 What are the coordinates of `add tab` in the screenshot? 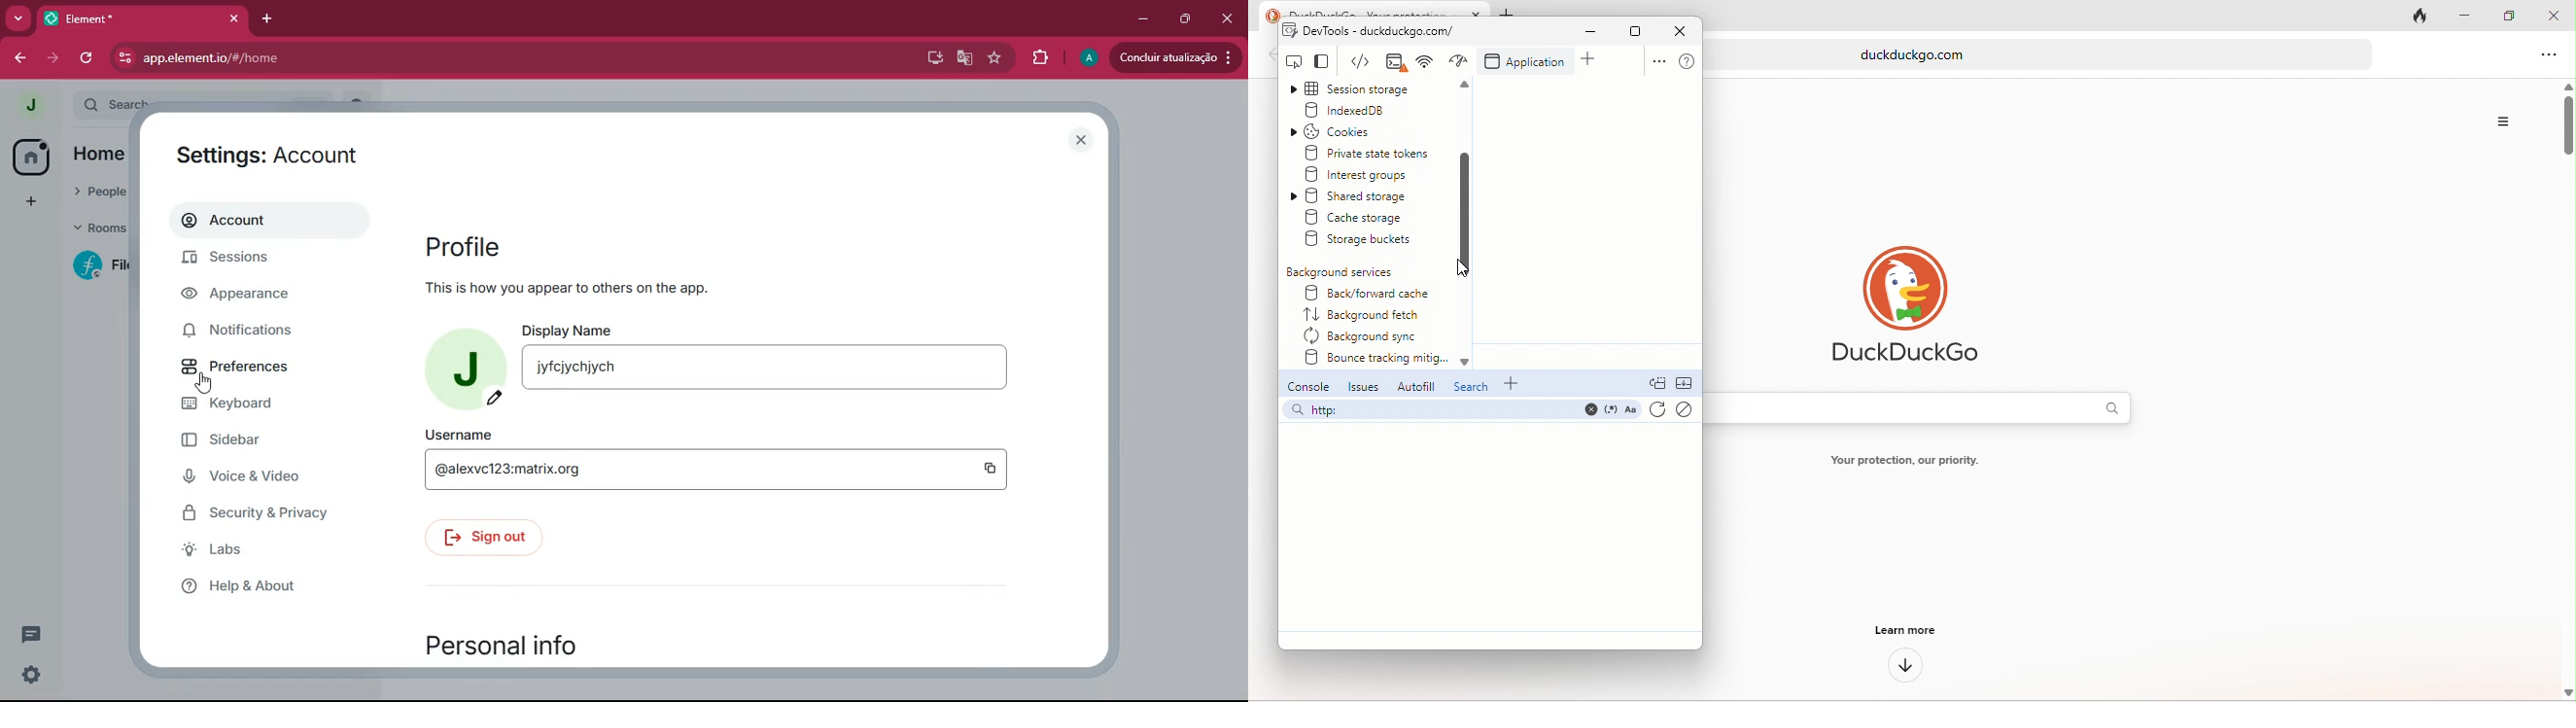 It's located at (264, 19).